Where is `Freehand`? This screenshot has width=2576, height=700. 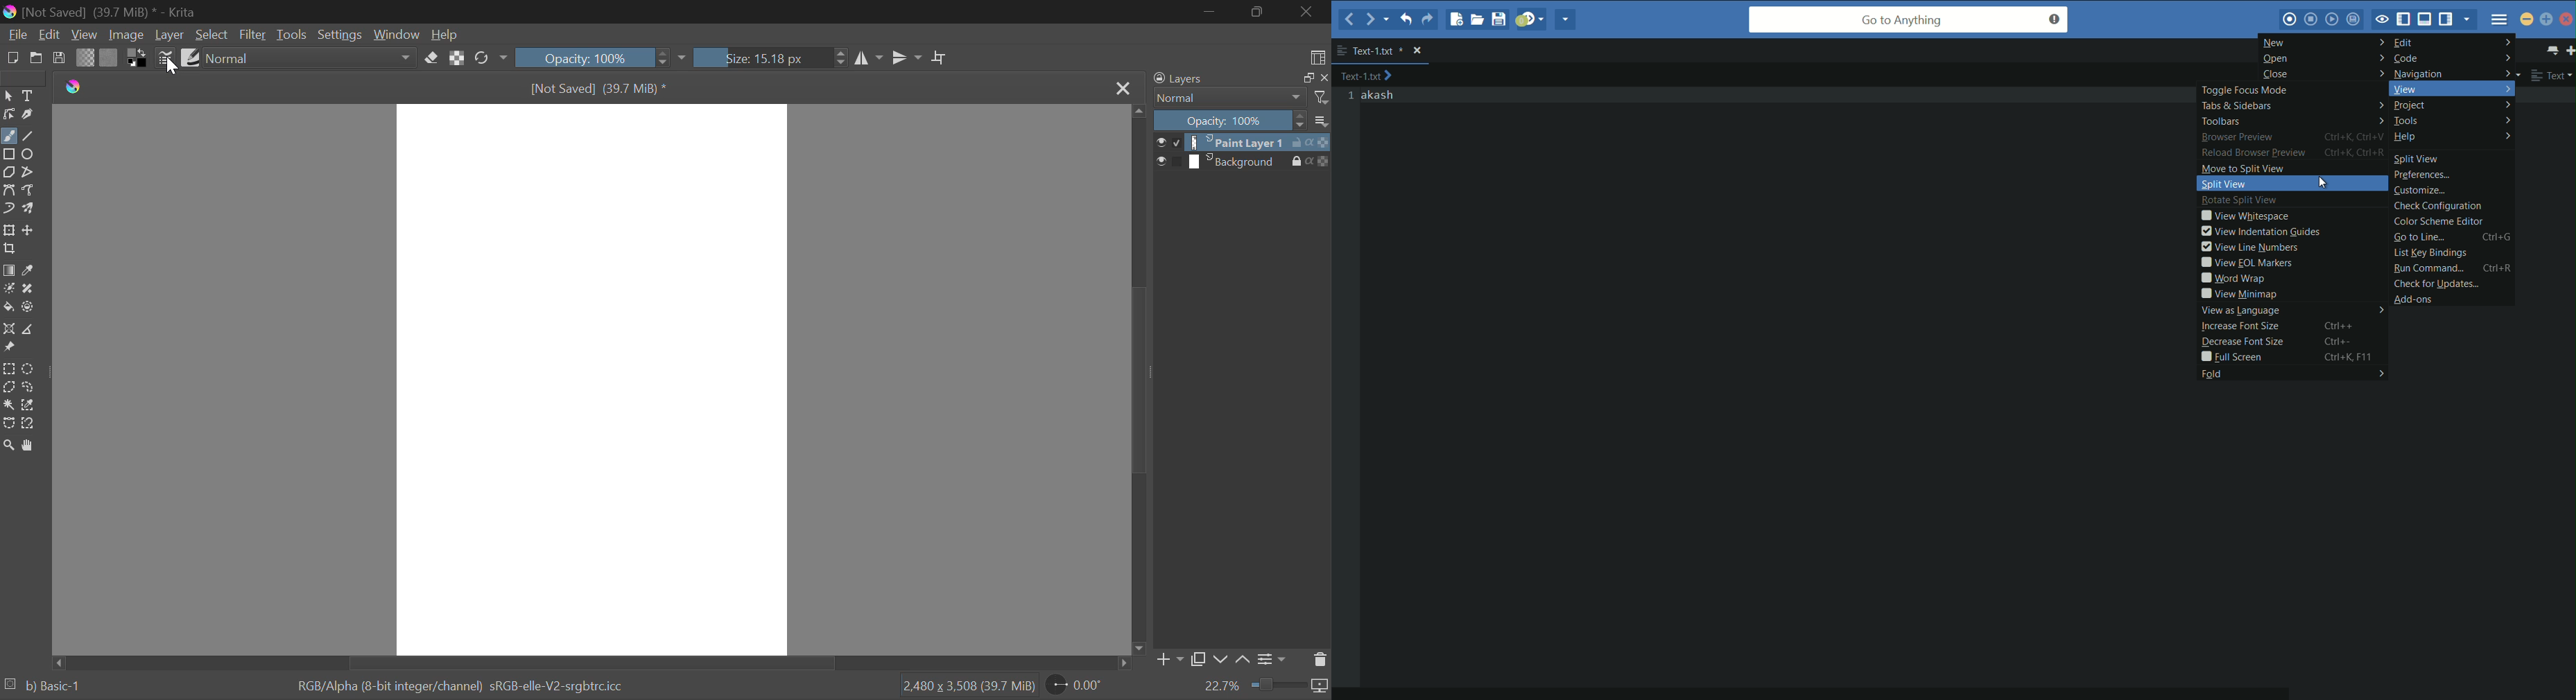
Freehand is located at coordinates (9, 136).